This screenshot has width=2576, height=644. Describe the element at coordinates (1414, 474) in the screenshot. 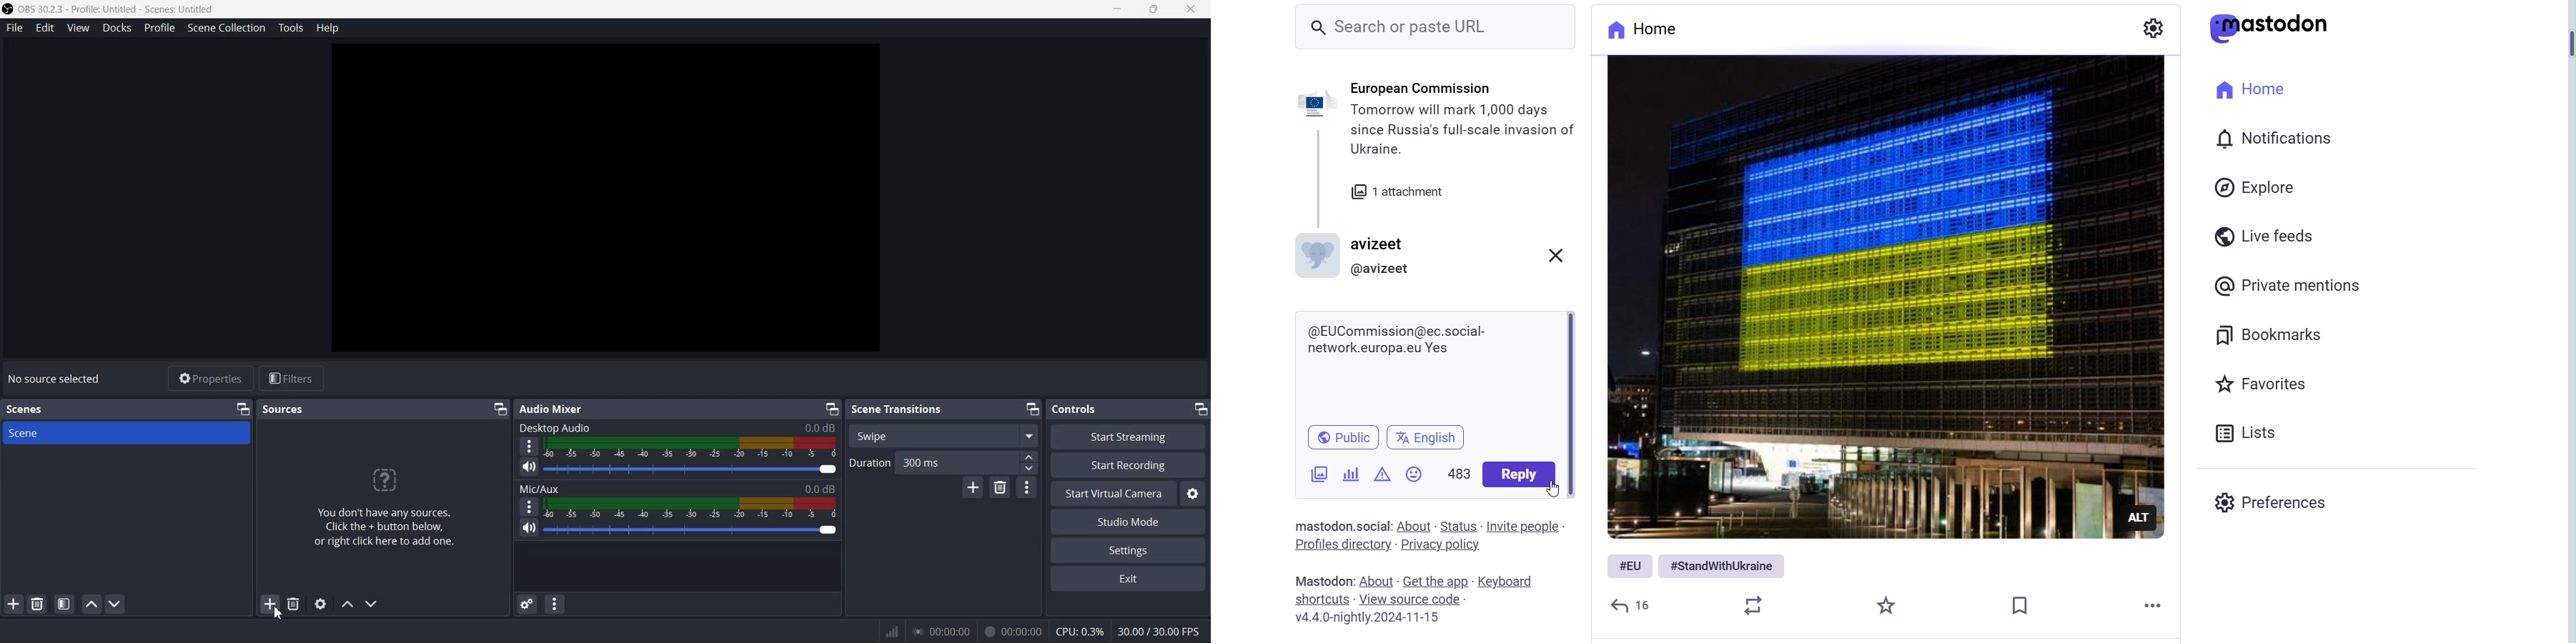

I see `Emojis` at that location.